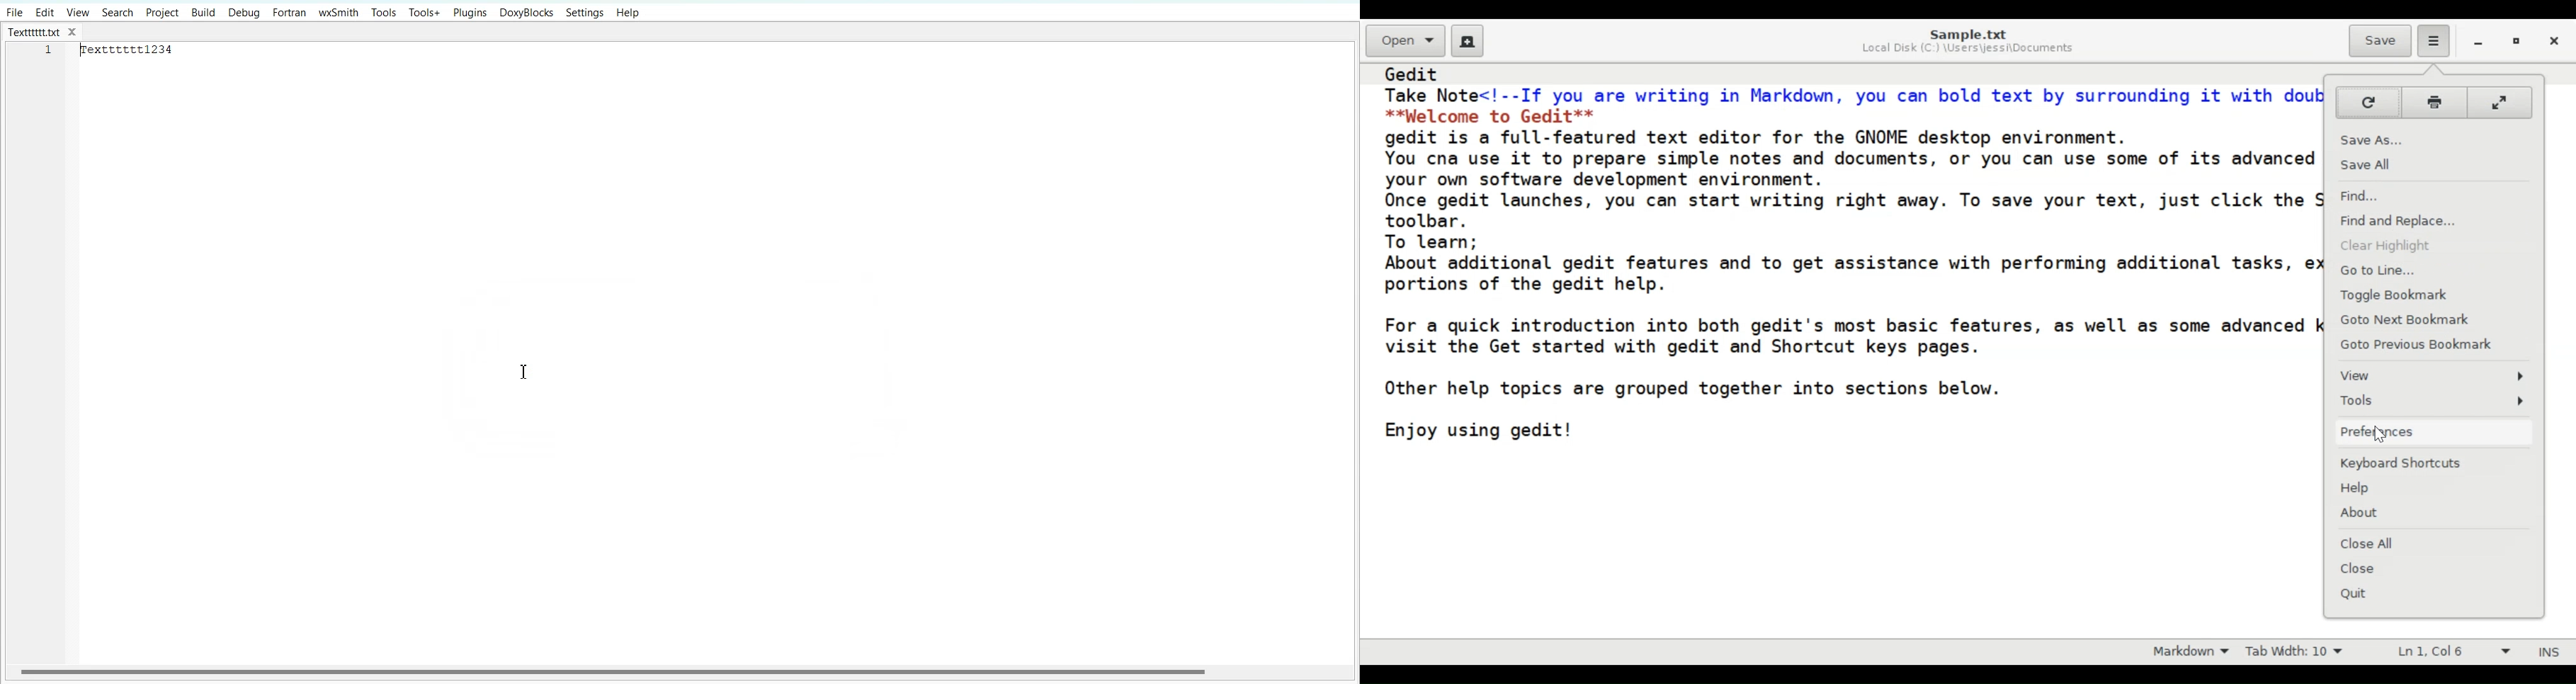 Image resolution: width=2576 pixels, height=700 pixels. Describe the element at coordinates (203, 13) in the screenshot. I see `Build` at that location.